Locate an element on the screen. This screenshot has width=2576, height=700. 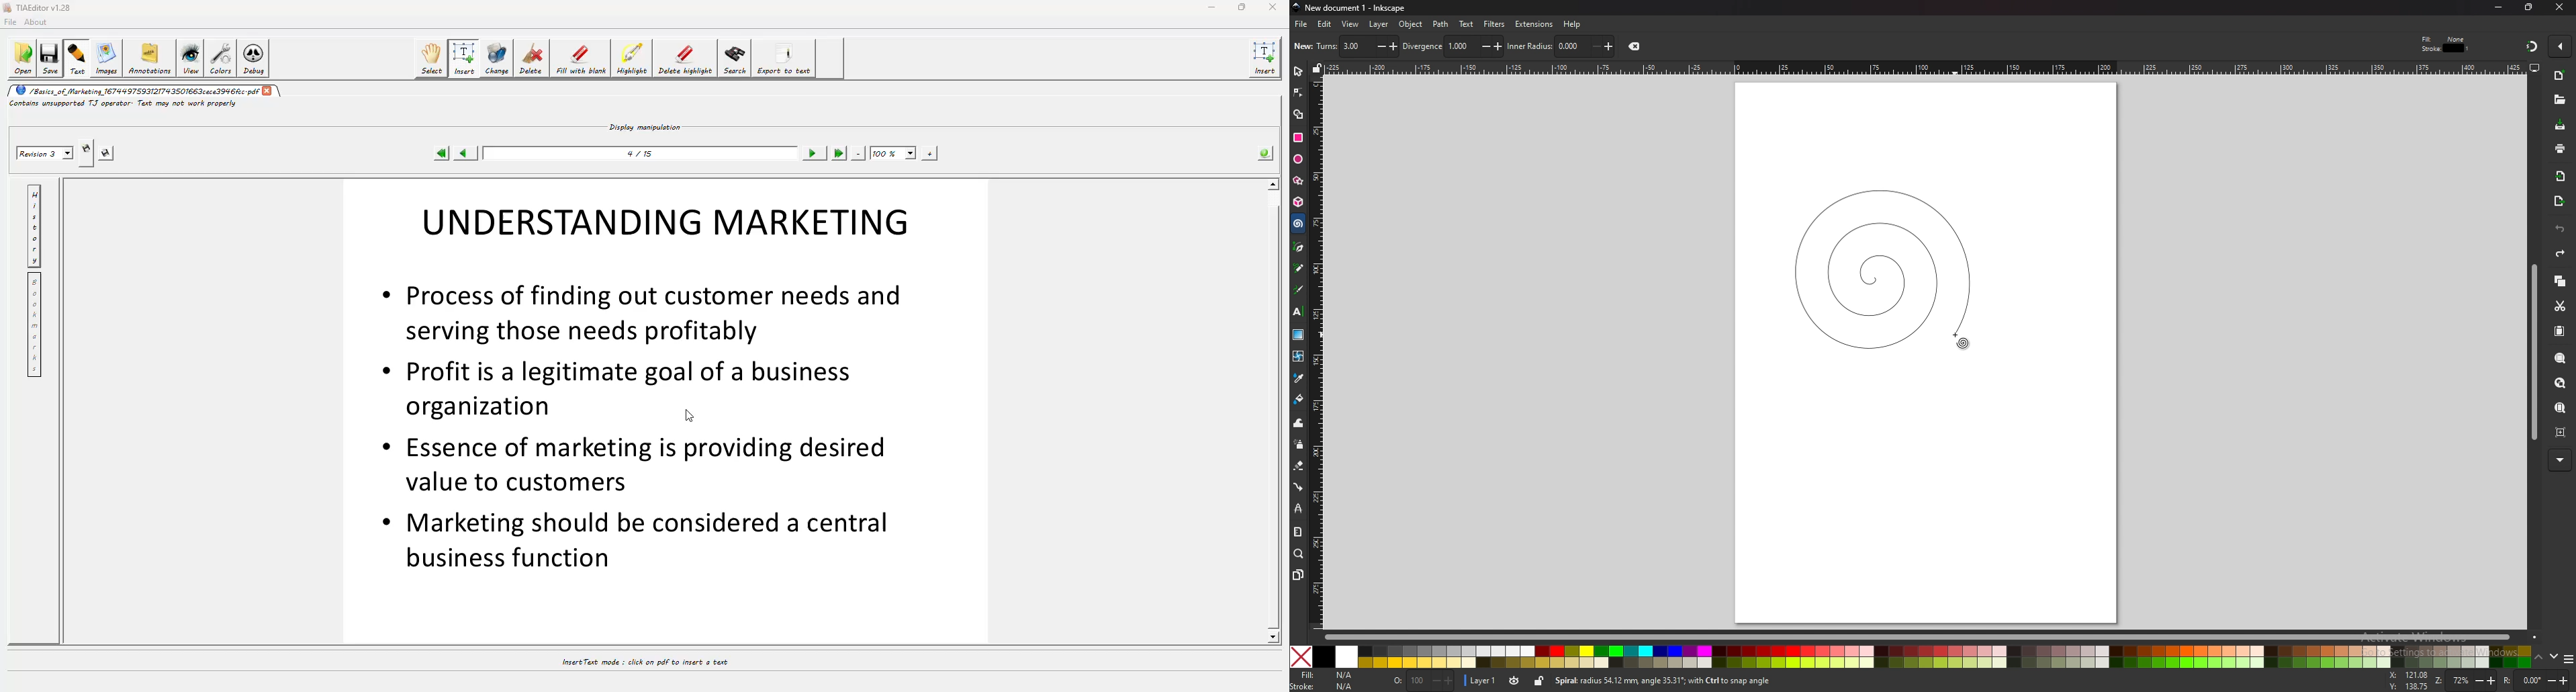
close is located at coordinates (2559, 7).